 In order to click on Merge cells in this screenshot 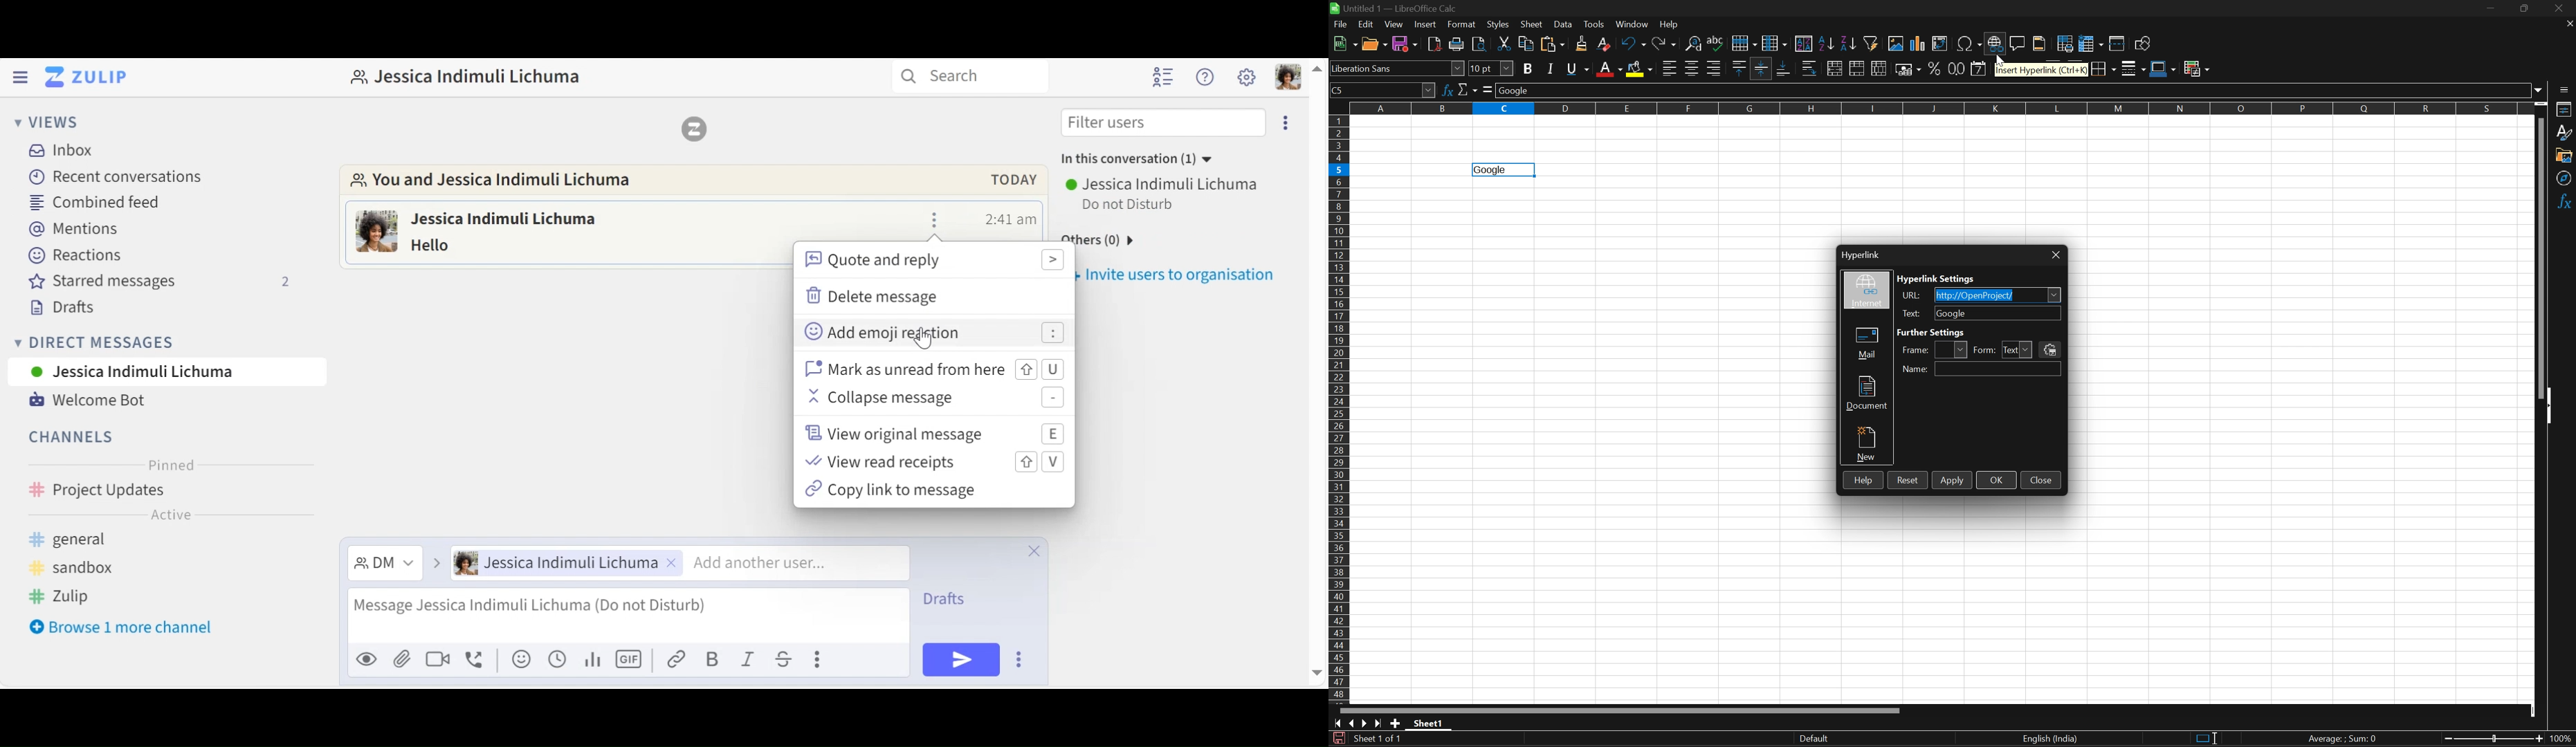, I will do `click(1859, 69)`.